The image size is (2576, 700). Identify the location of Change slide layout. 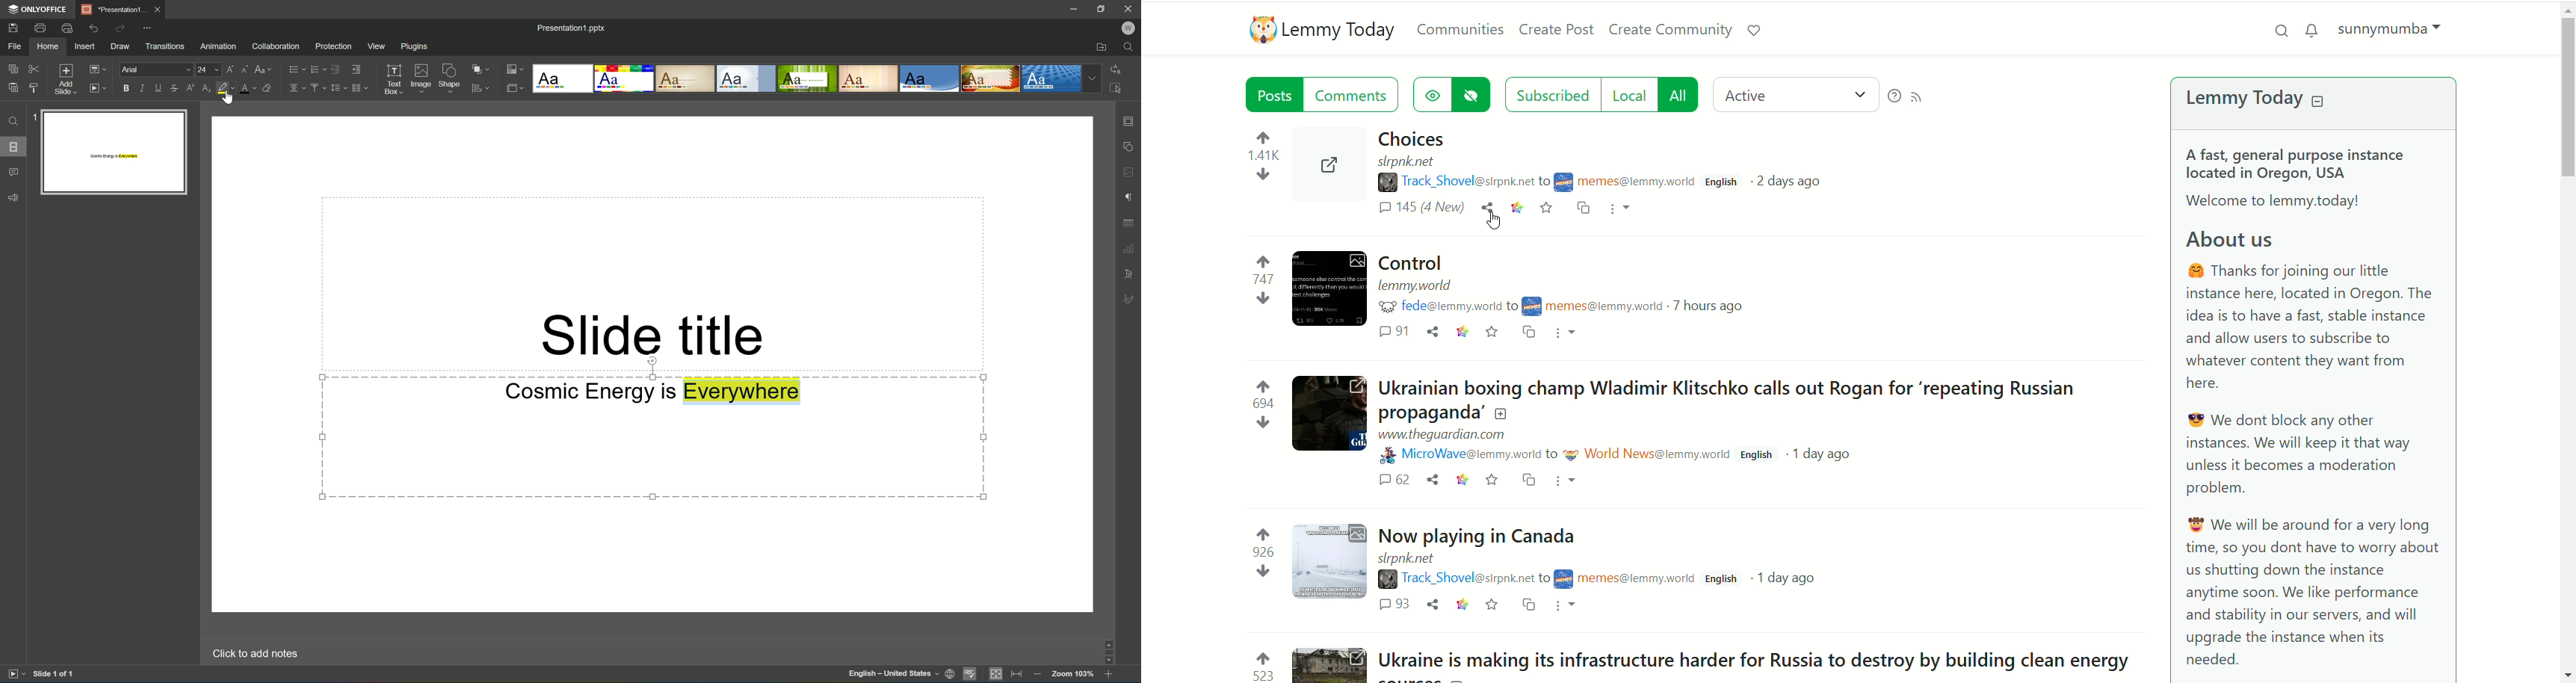
(96, 69).